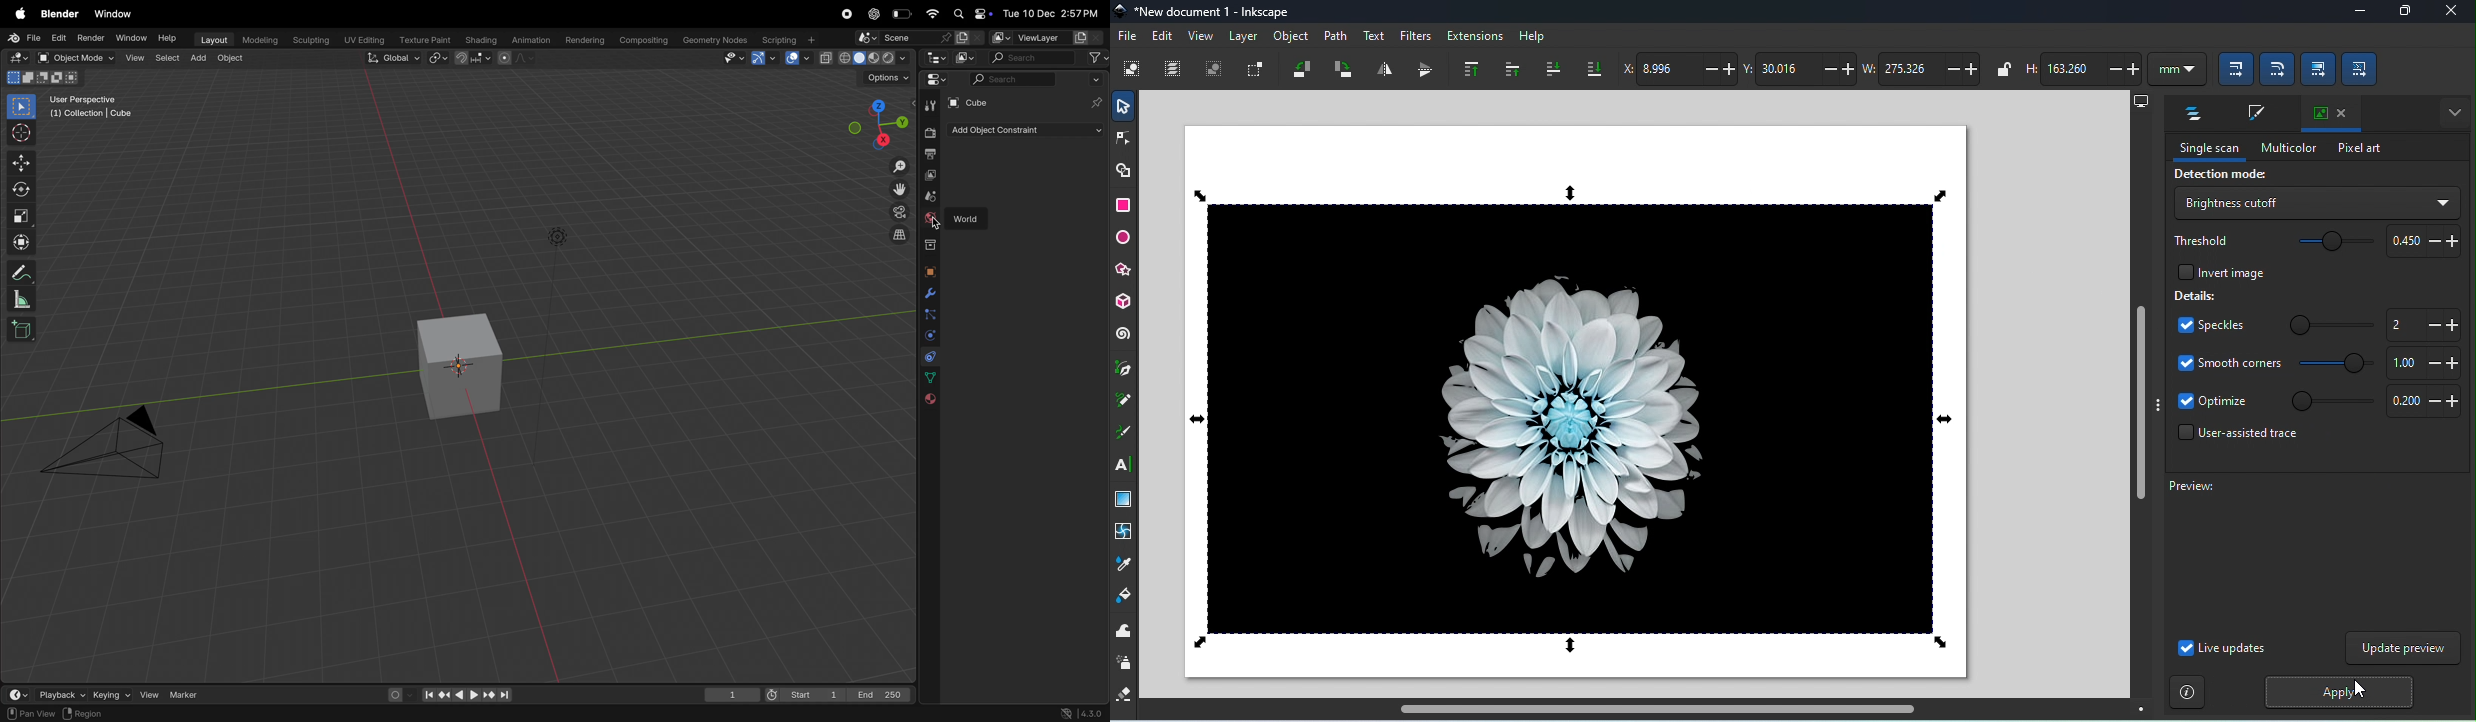 Image resolution: width=2492 pixels, height=728 pixels. Describe the element at coordinates (2316, 67) in the screenshot. I see `Move gradients (in fill and stroke) along with the objects` at that location.